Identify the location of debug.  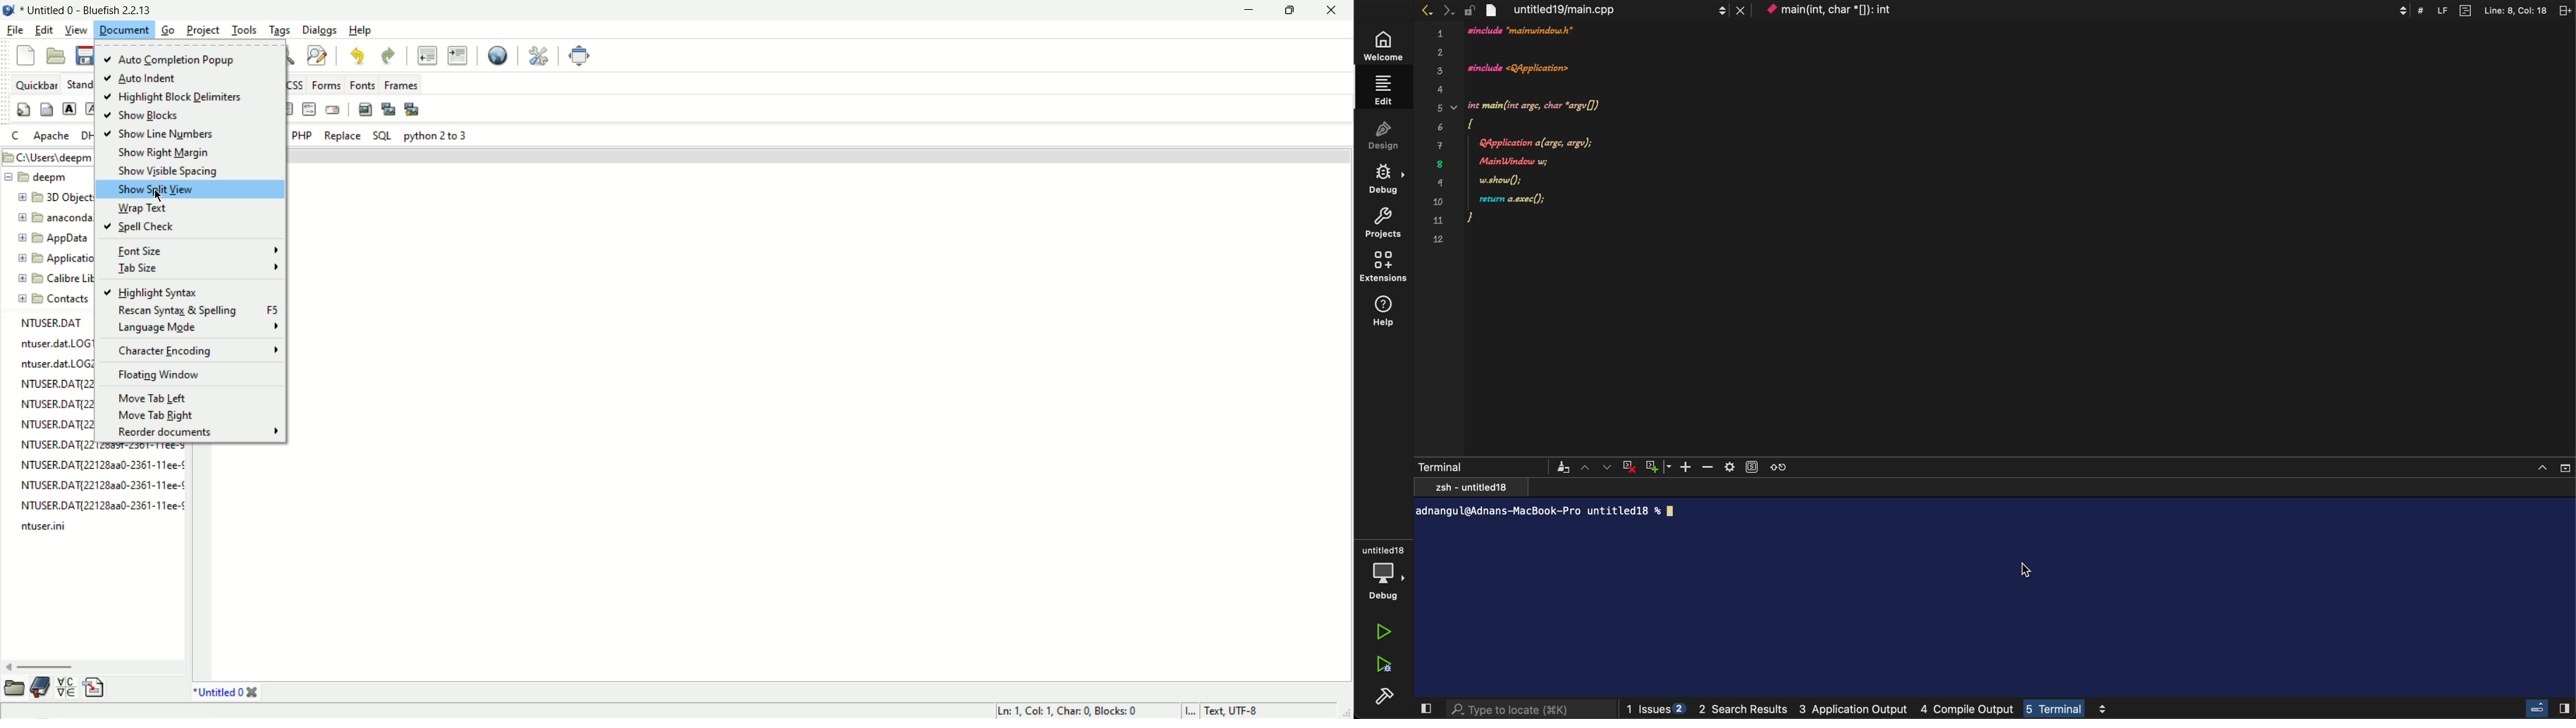
(1385, 178).